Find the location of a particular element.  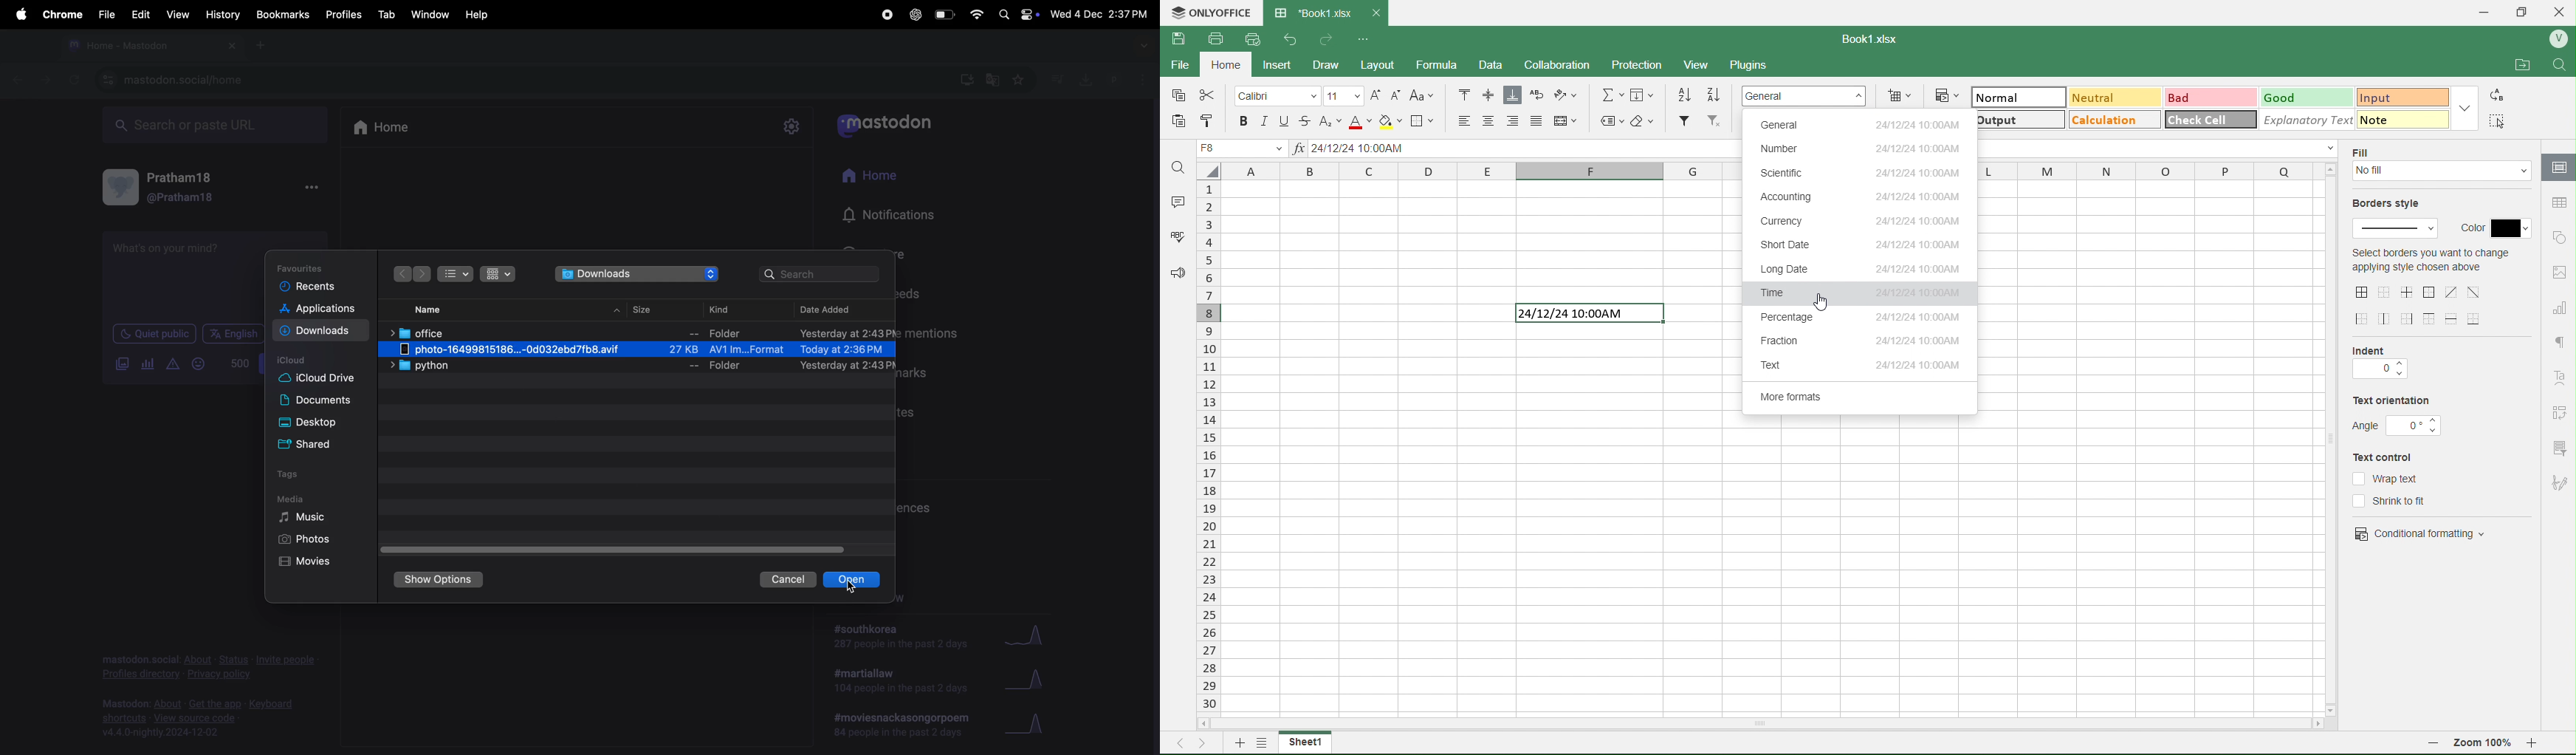

Scientific is located at coordinates (1860, 173).